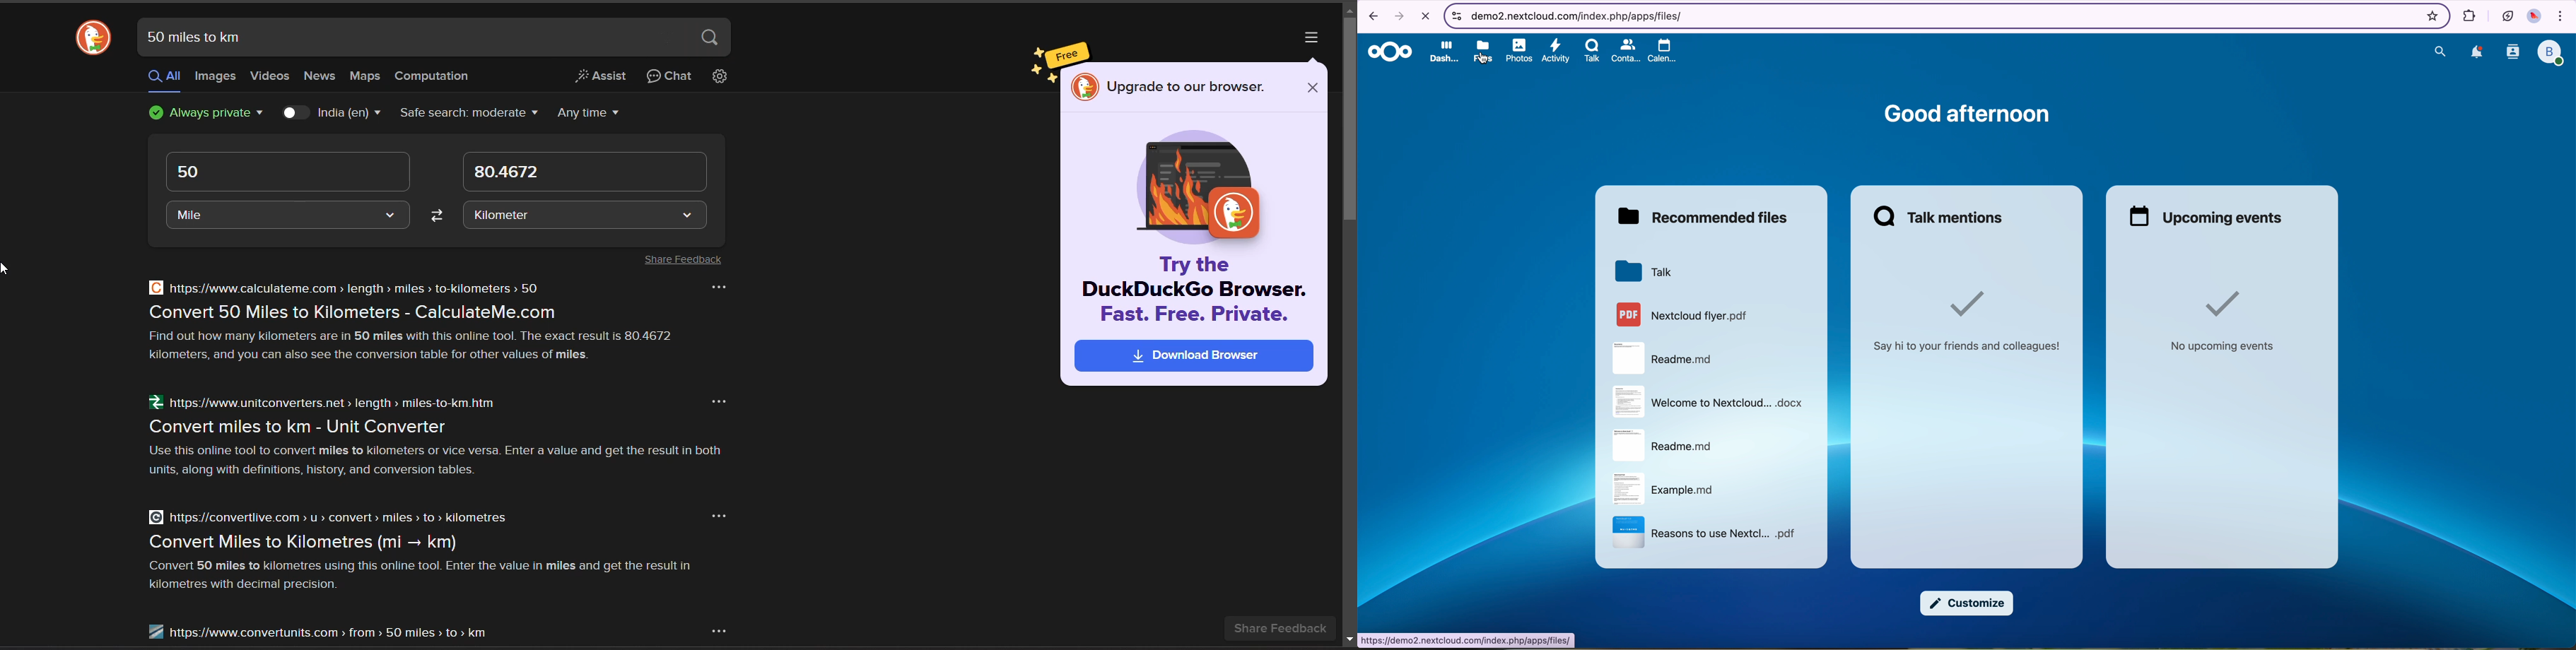 The height and width of the screenshot is (672, 2576). I want to click on cancel, so click(1425, 17).